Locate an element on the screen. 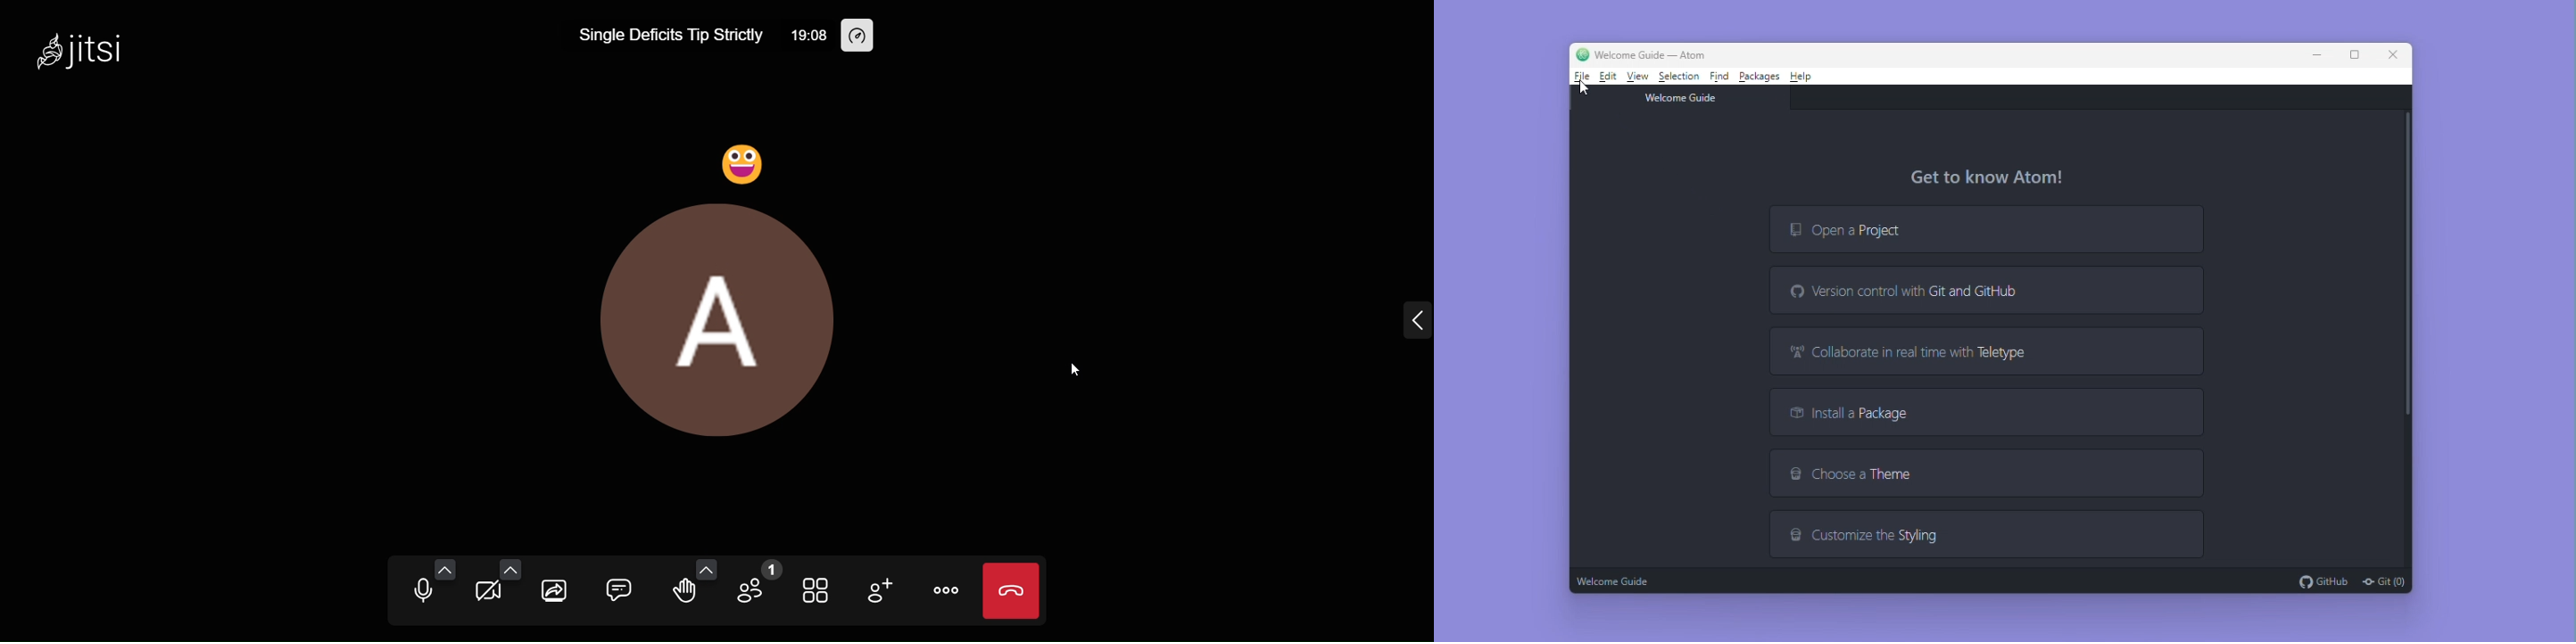 The height and width of the screenshot is (644, 2576). Laugh Reaction is located at coordinates (741, 159).